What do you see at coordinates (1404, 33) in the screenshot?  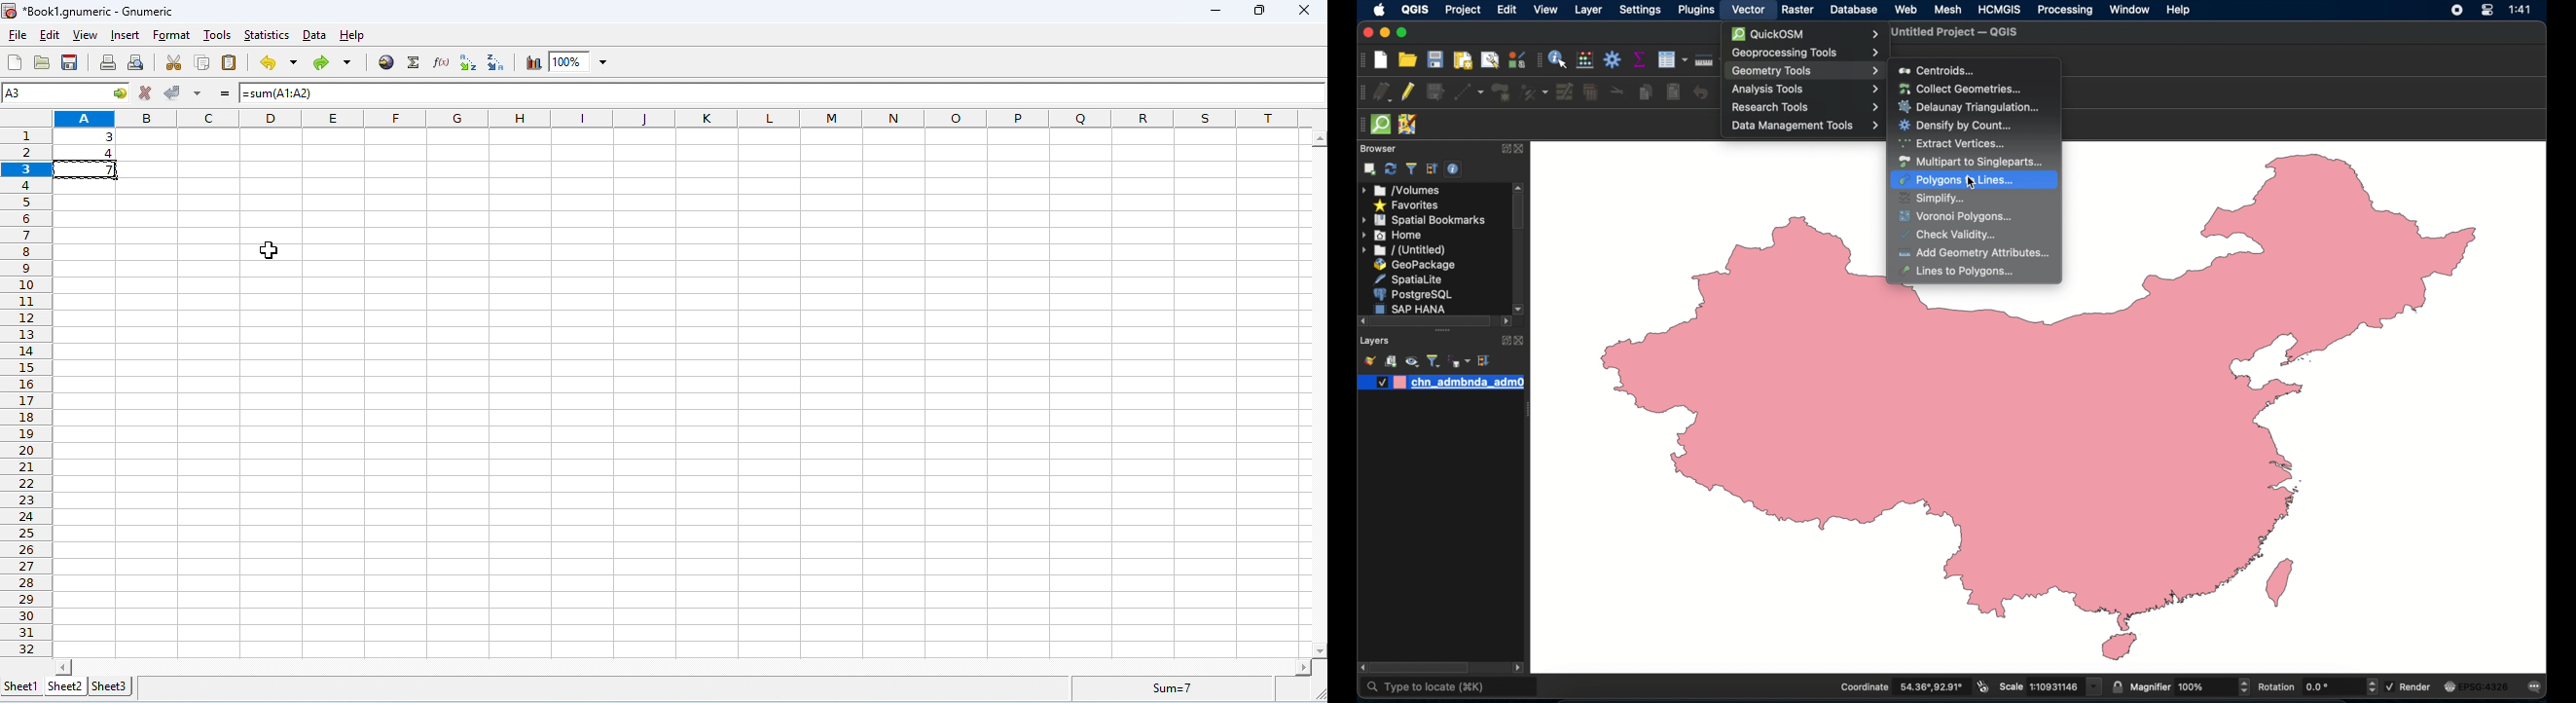 I see `maximize` at bounding box center [1404, 33].